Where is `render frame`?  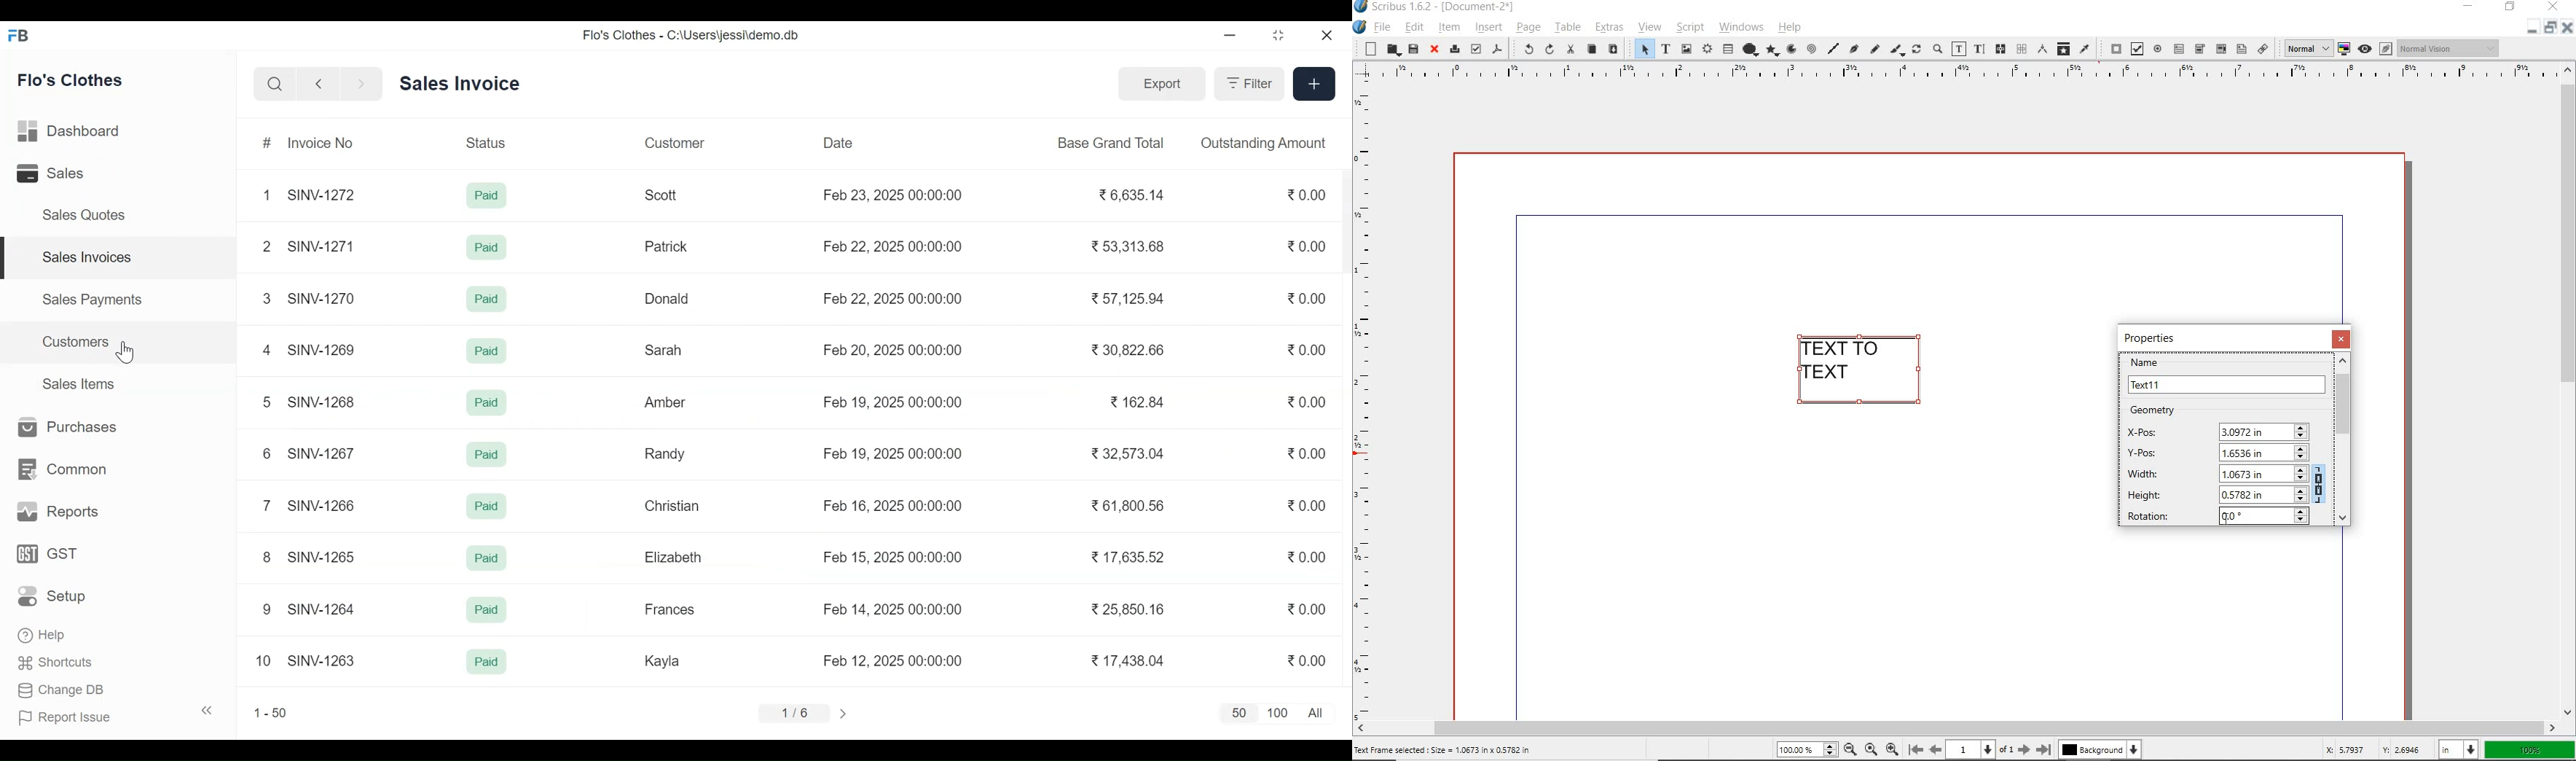
render frame is located at coordinates (1707, 50).